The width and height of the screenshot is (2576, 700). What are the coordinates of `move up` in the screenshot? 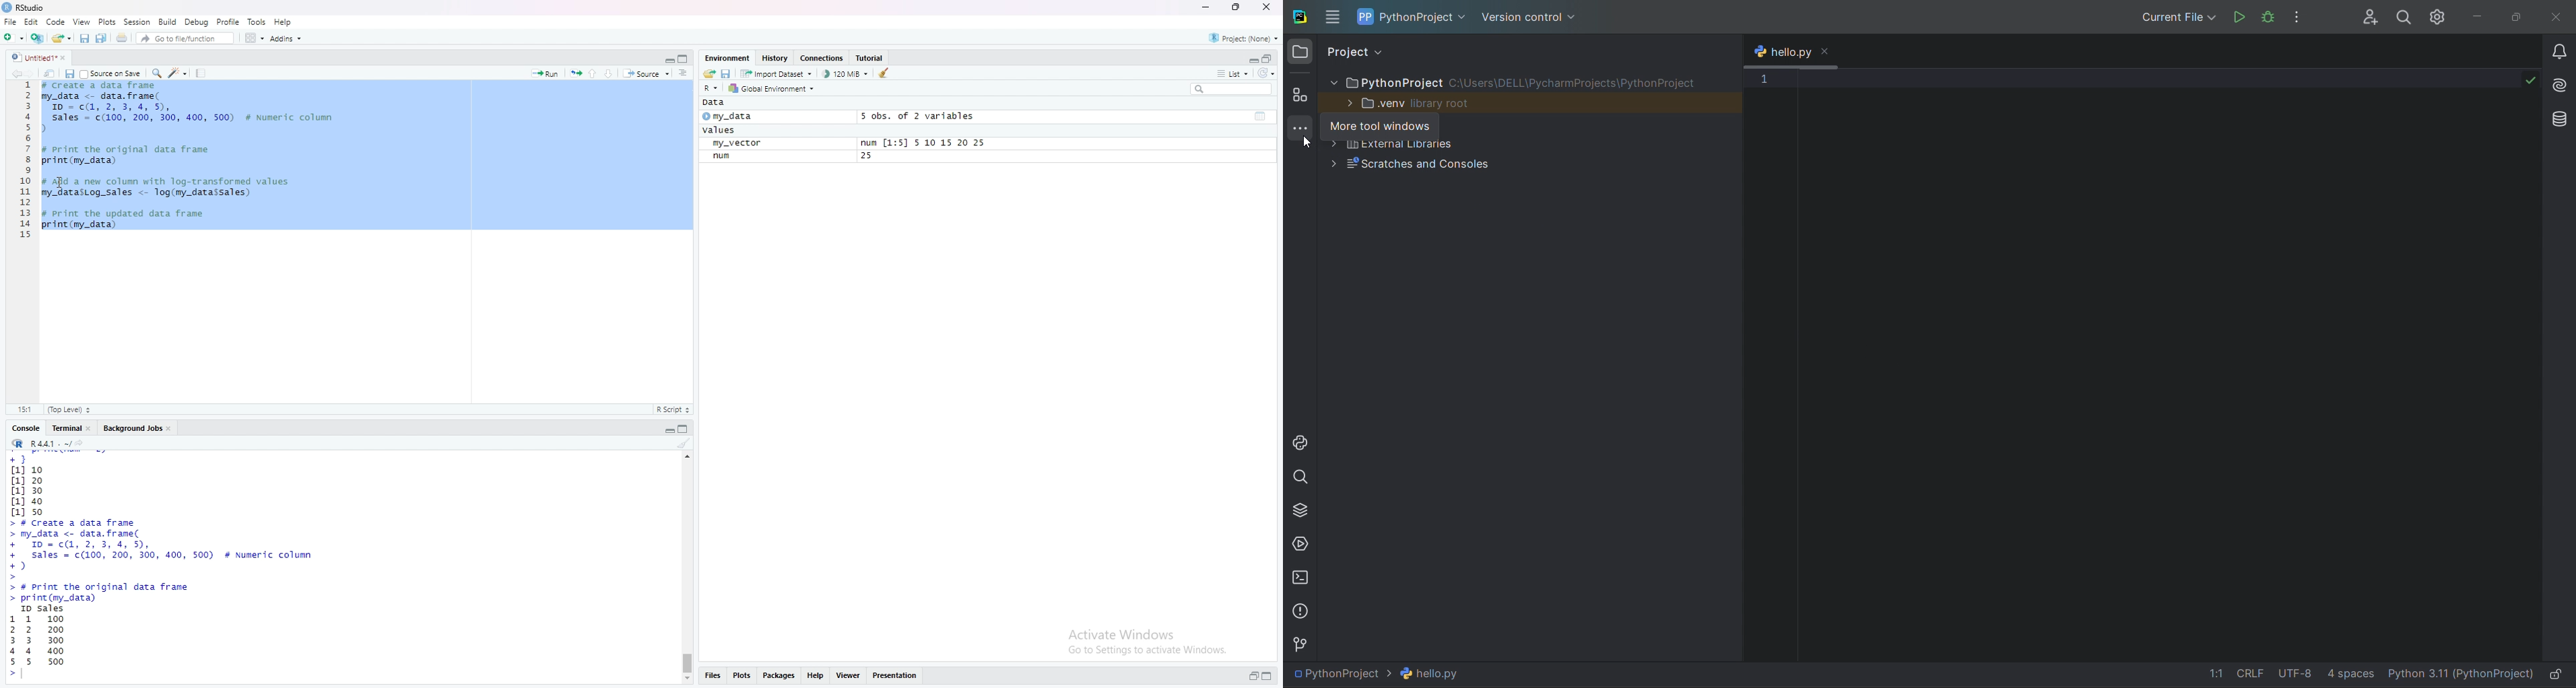 It's located at (688, 460).